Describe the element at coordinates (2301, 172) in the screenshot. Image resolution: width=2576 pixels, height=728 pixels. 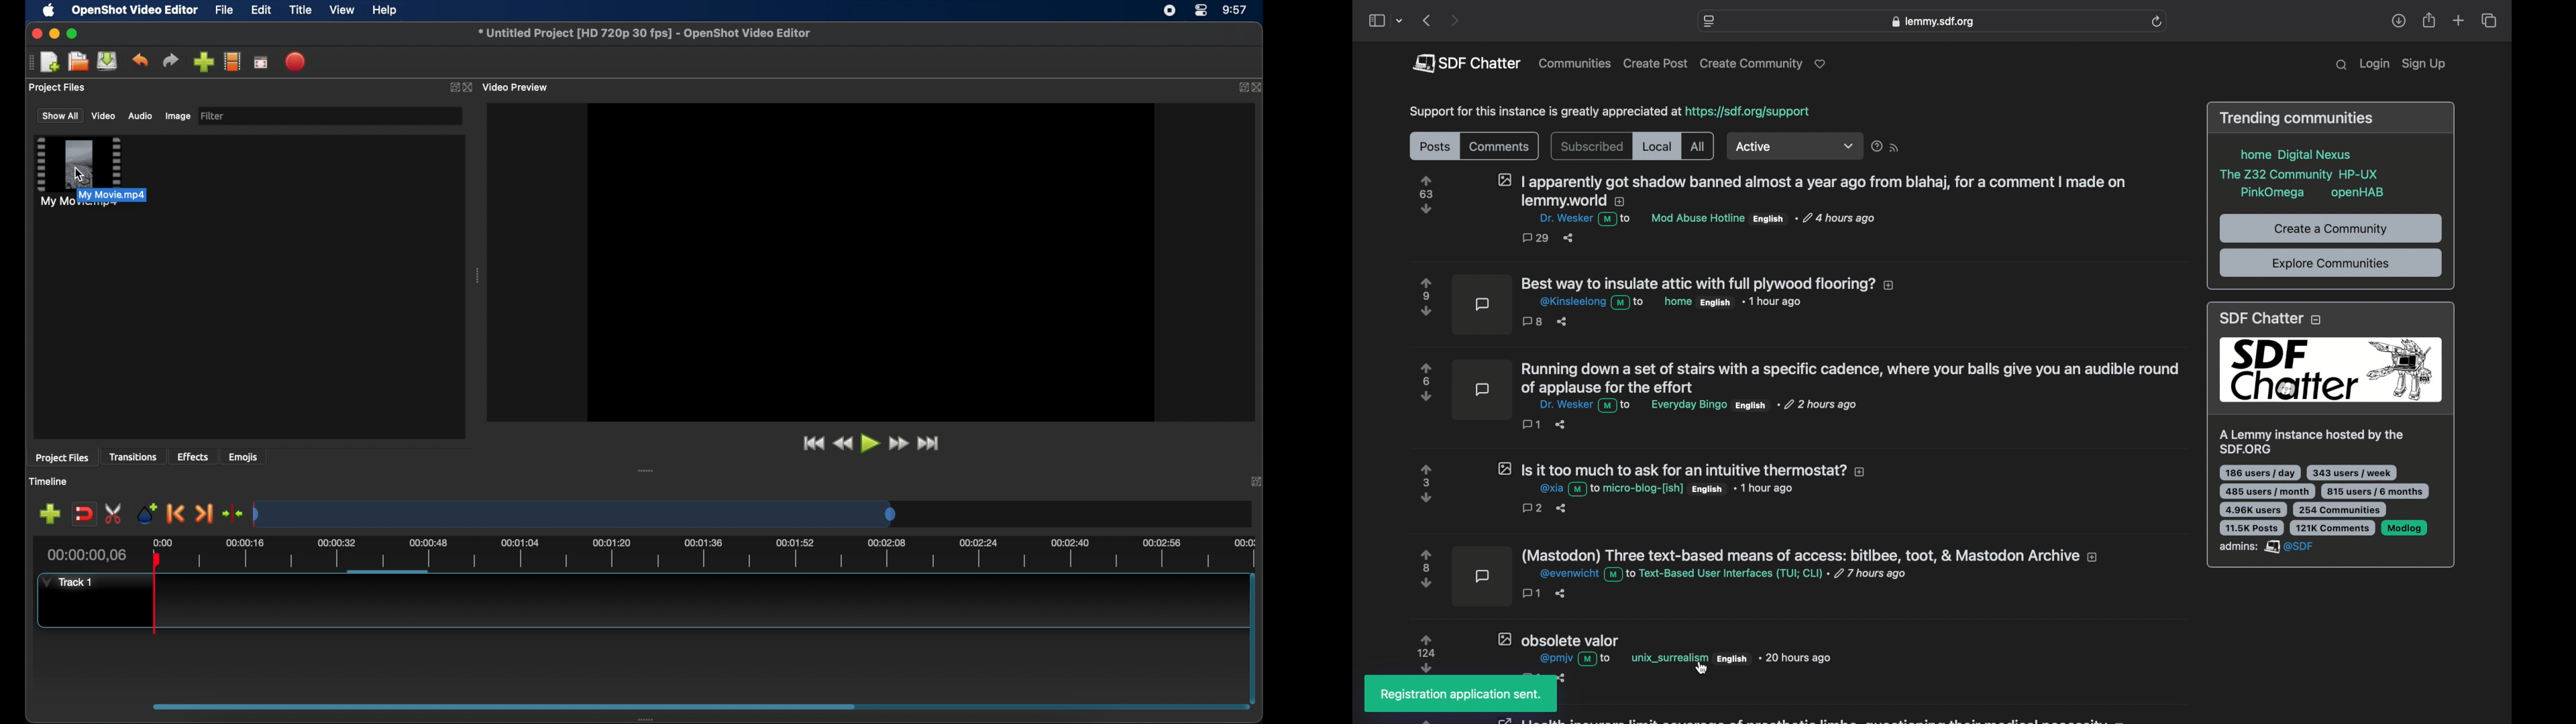
I see `info` at that location.